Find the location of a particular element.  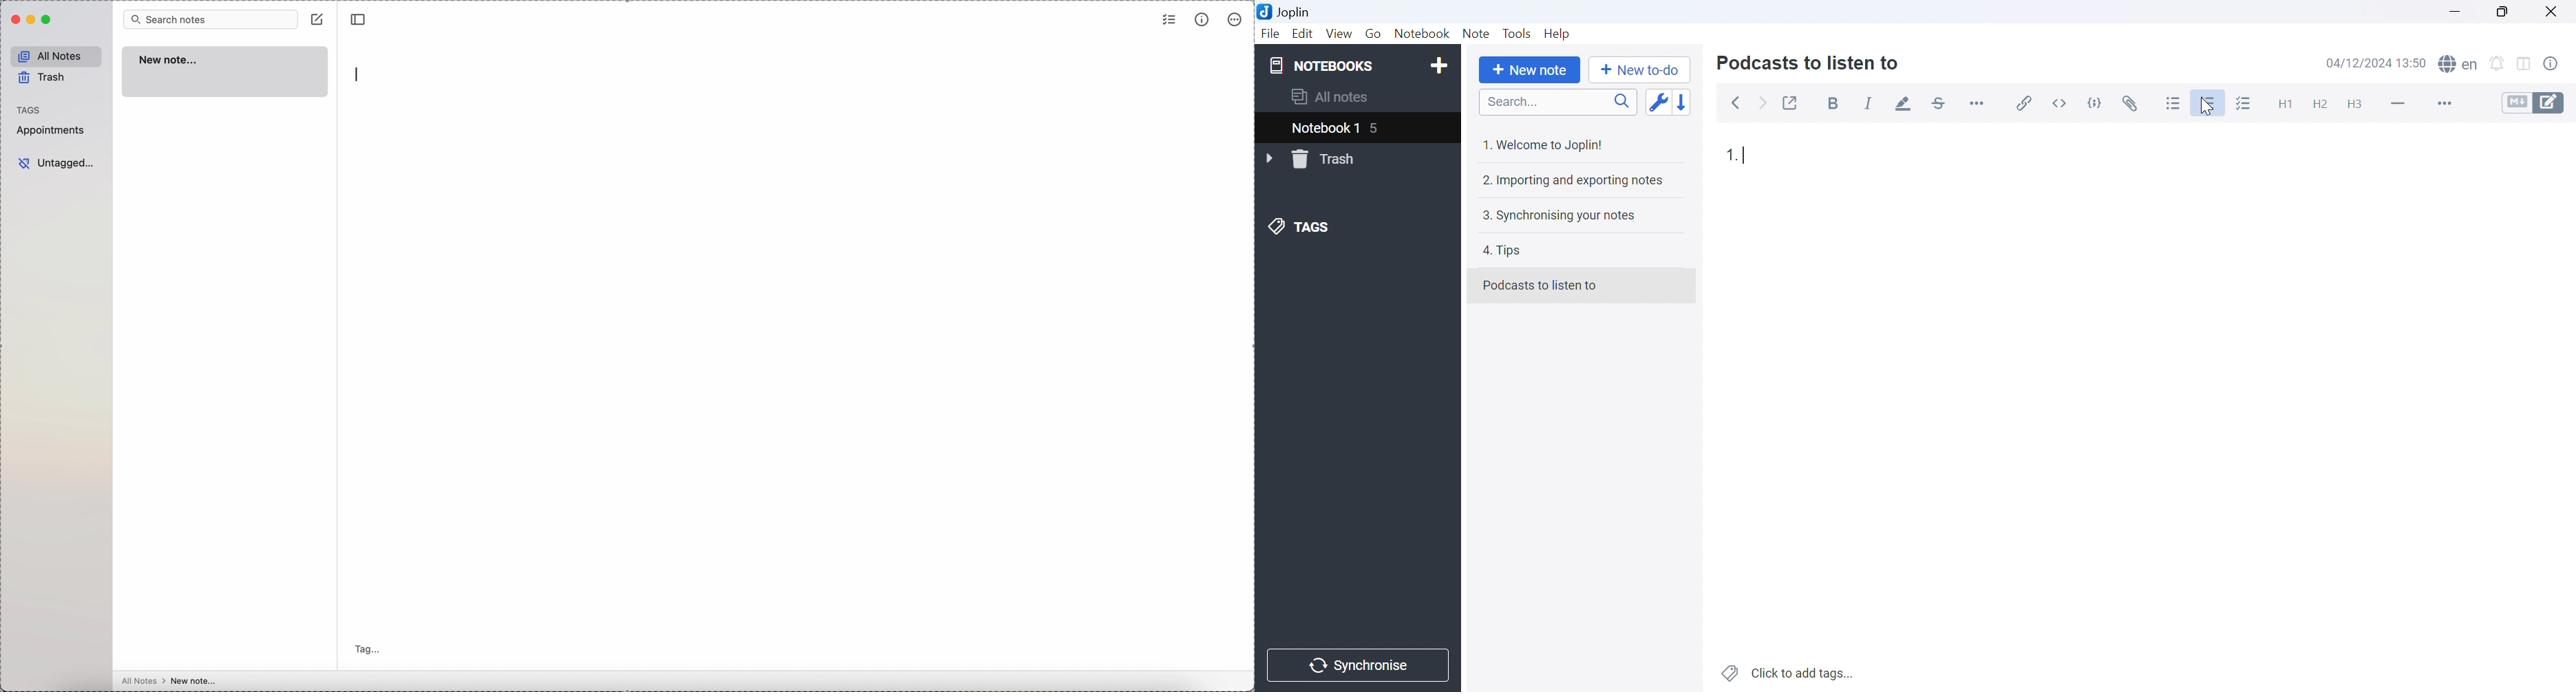

Toggle external editing is located at coordinates (1791, 101).